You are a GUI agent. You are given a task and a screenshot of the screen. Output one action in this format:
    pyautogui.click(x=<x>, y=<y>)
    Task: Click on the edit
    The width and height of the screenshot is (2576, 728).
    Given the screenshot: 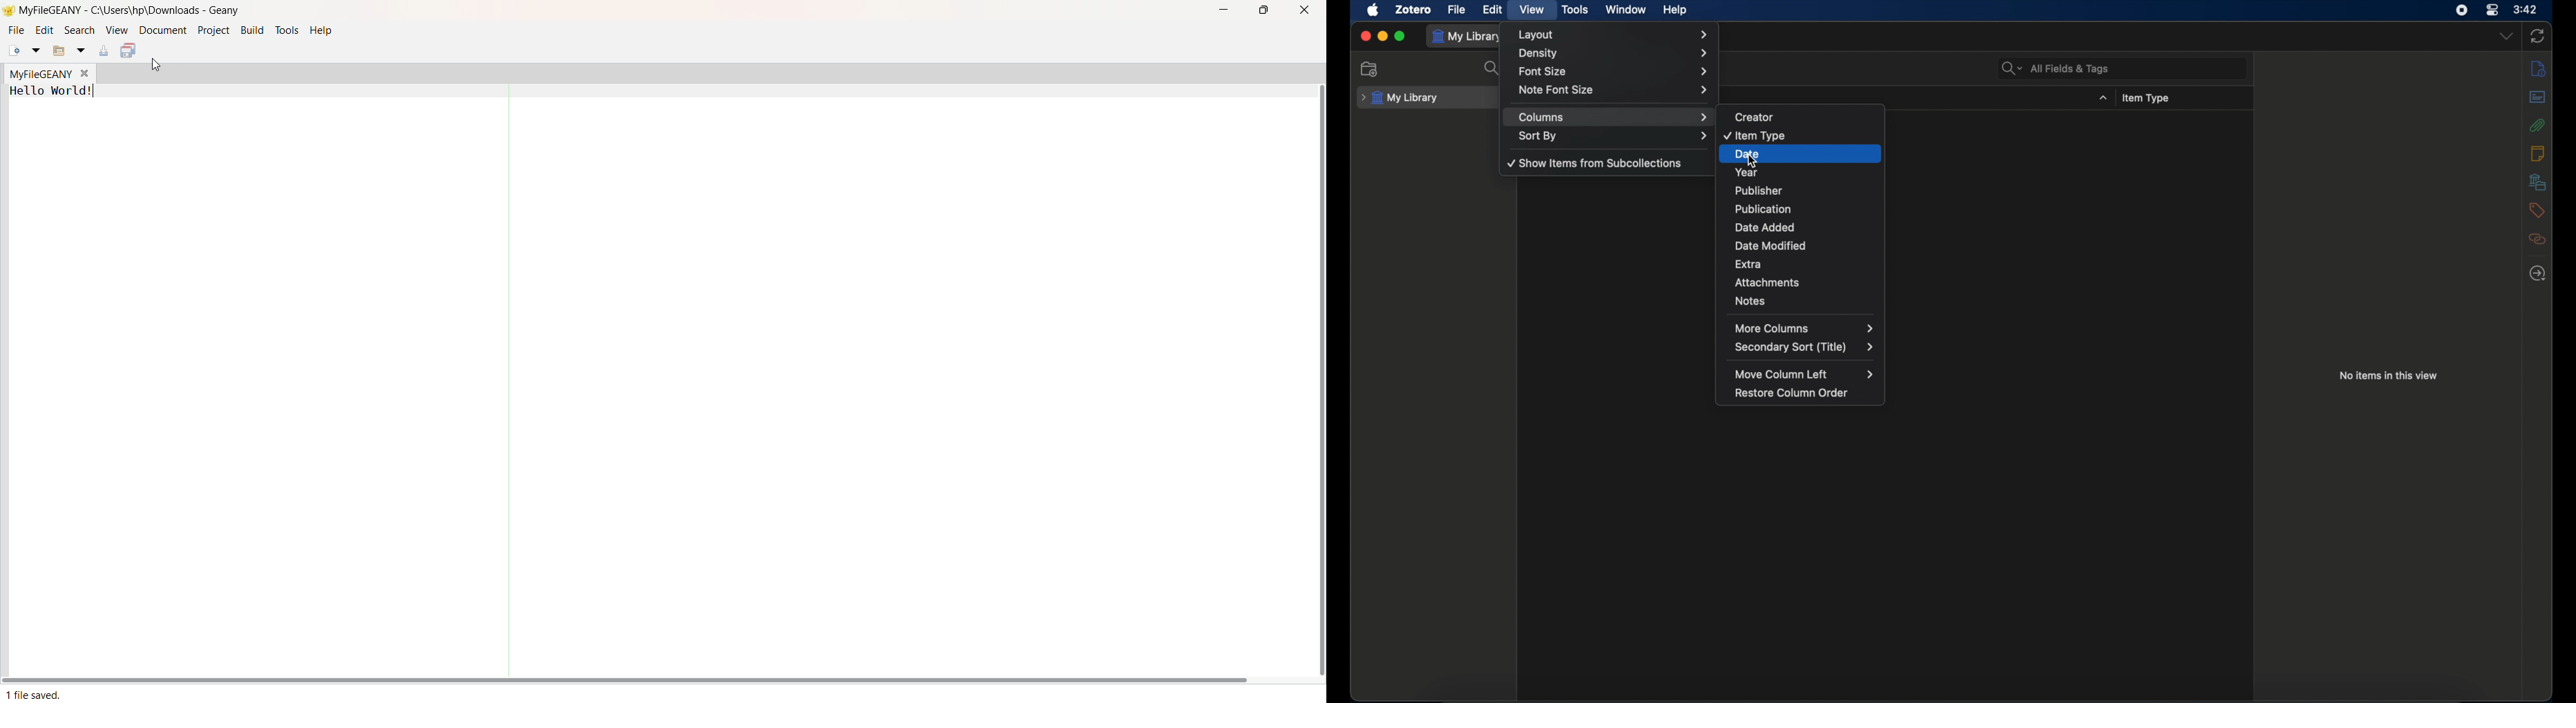 What is the action you would take?
    pyautogui.click(x=1493, y=9)
    